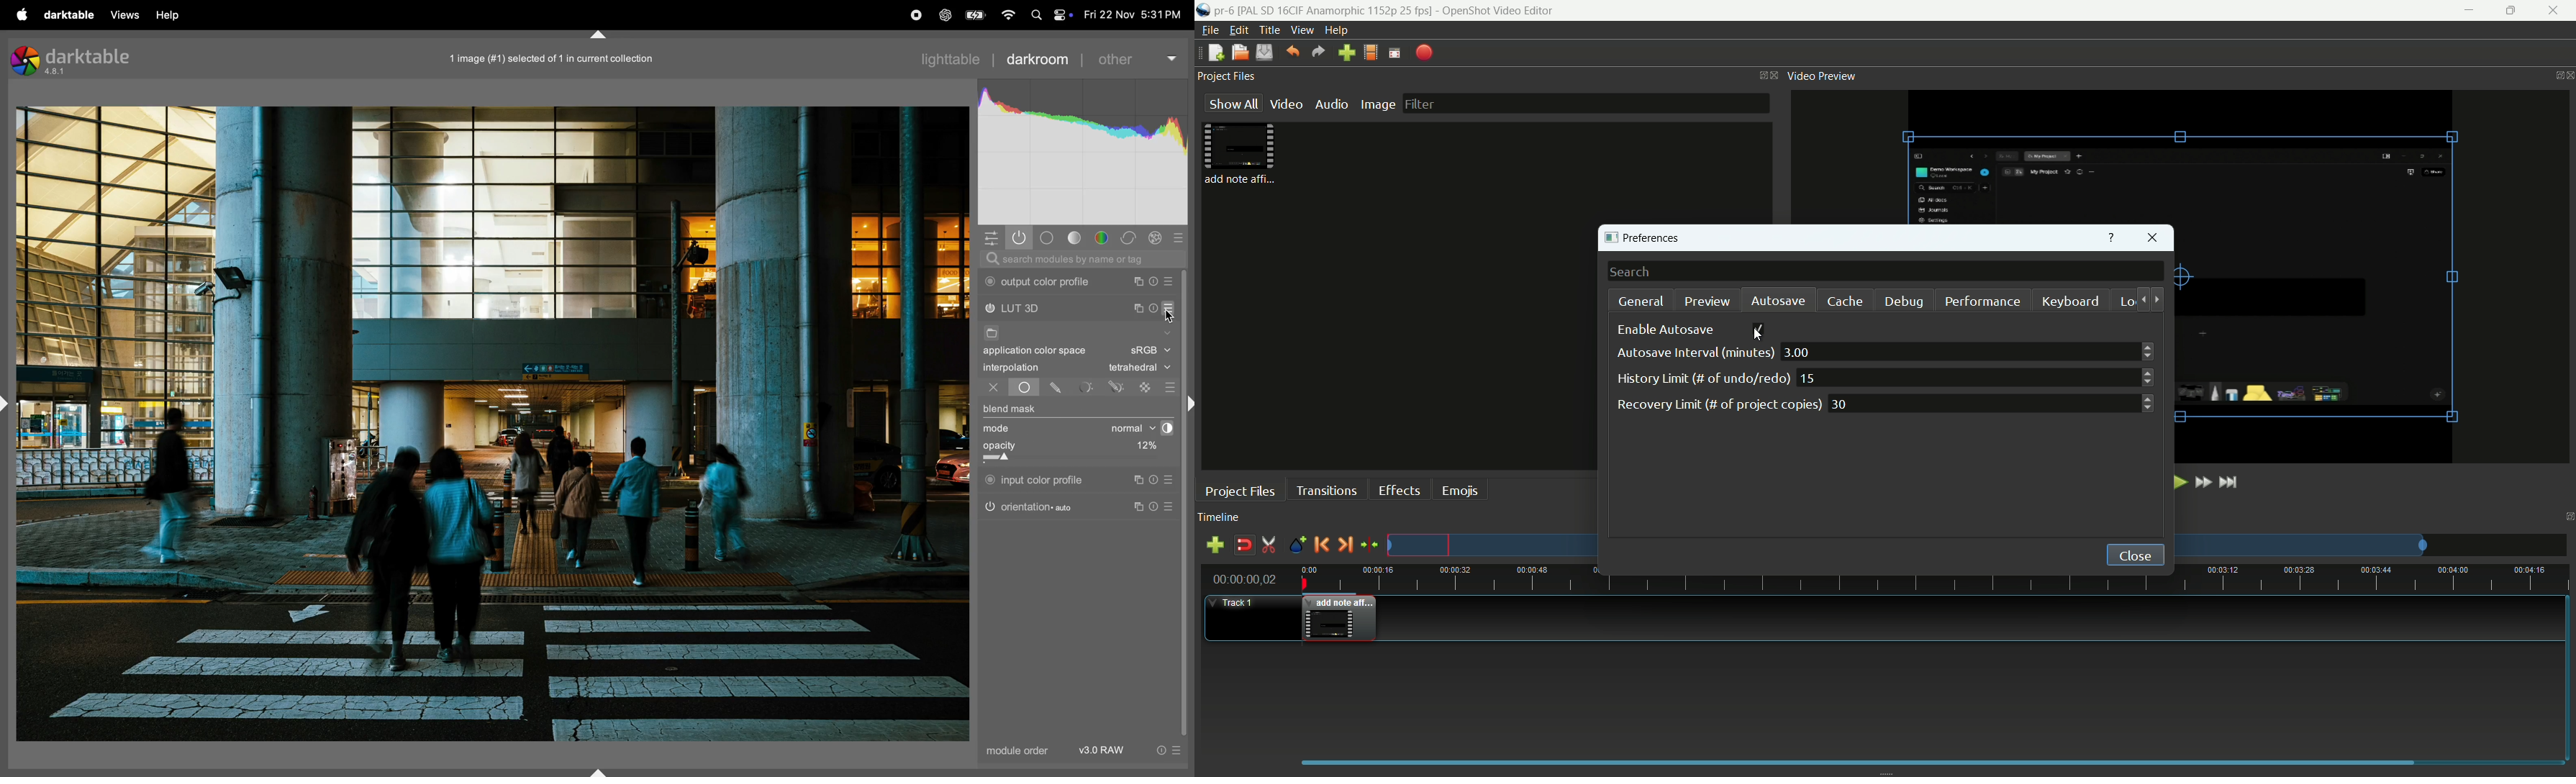  I want to click on view menu, so click(1300, 30).